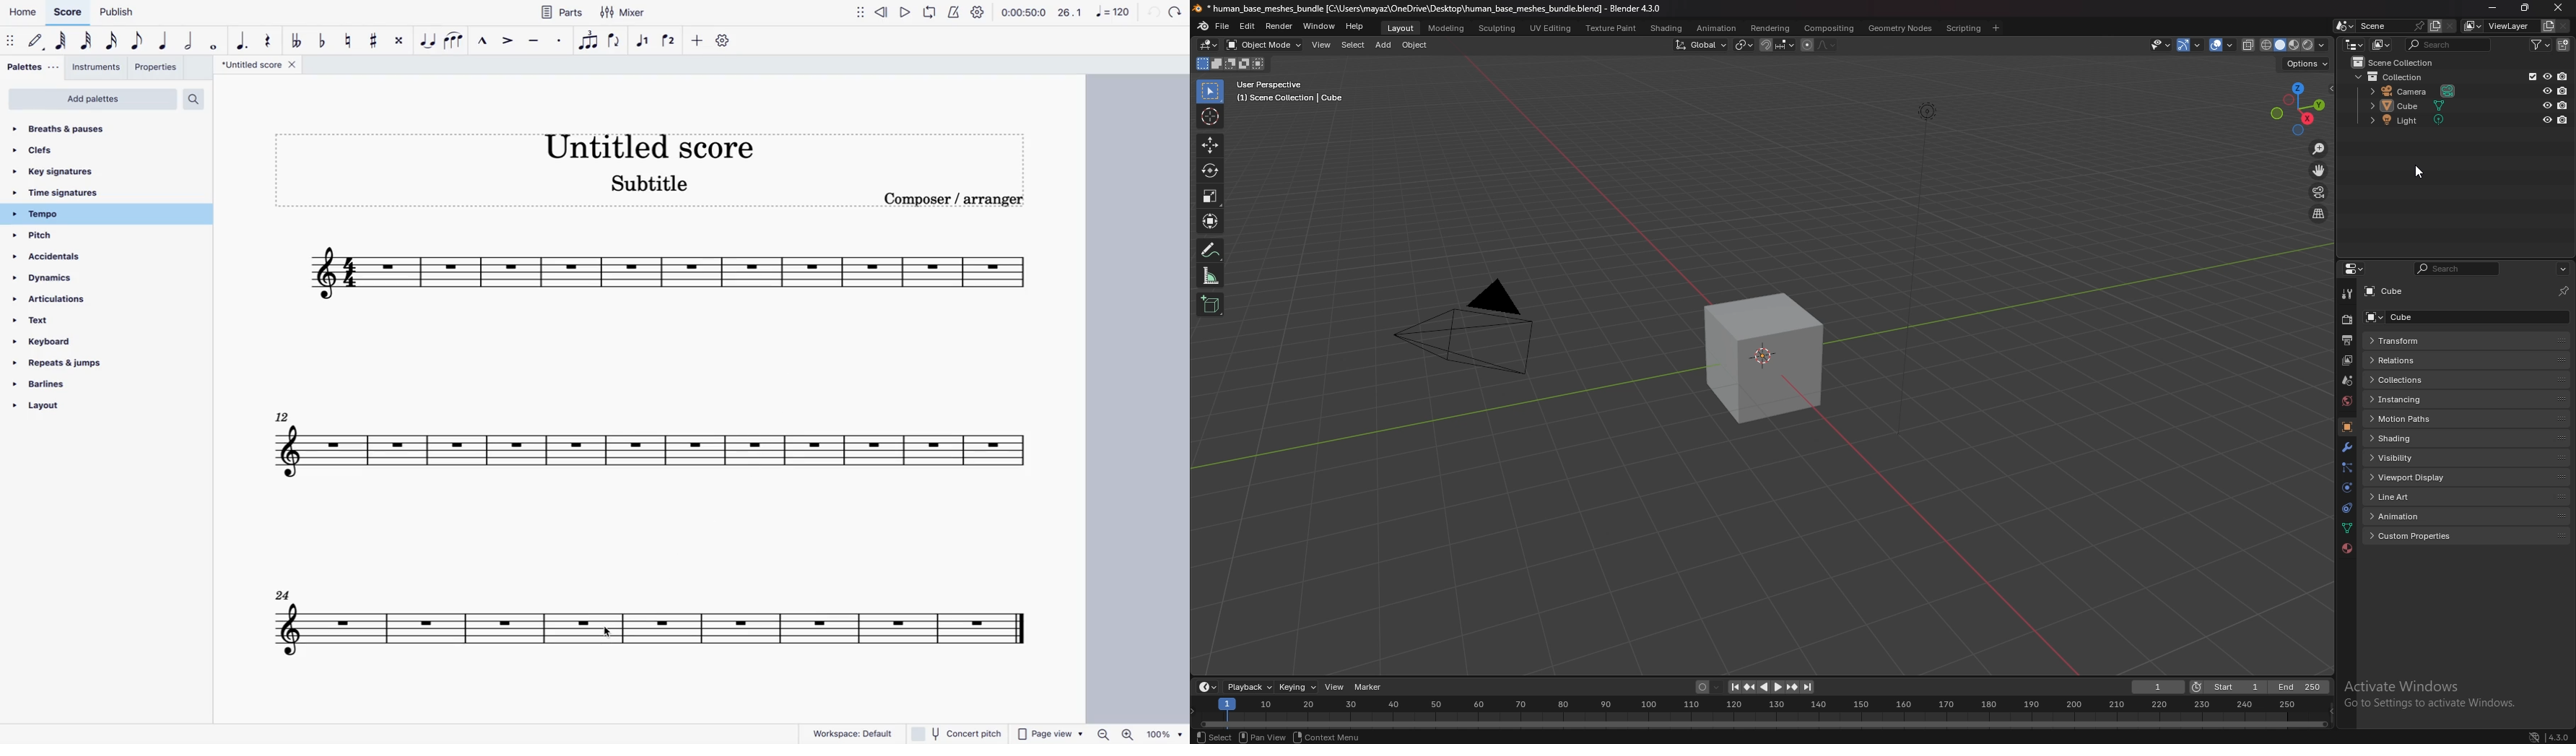  Describe the element at coordinates (70, 342) in the screenshot. I see `keyboard` at that location.